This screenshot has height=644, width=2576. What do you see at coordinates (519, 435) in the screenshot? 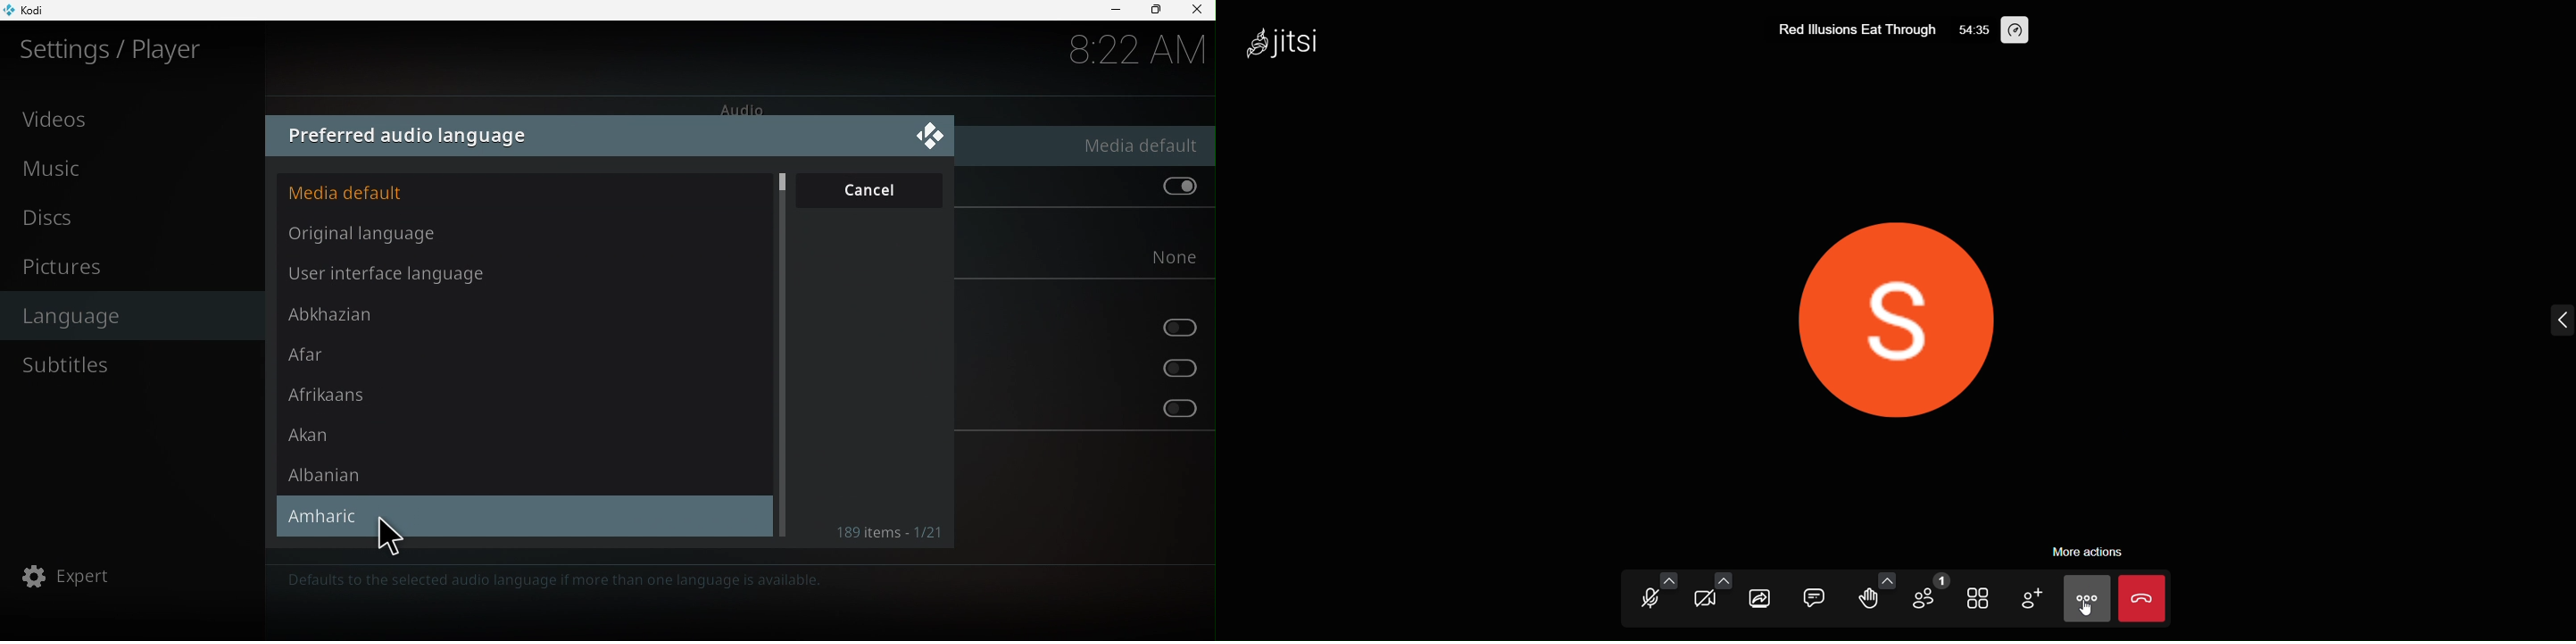
I see `Akan` at bounding box center [519, 435].